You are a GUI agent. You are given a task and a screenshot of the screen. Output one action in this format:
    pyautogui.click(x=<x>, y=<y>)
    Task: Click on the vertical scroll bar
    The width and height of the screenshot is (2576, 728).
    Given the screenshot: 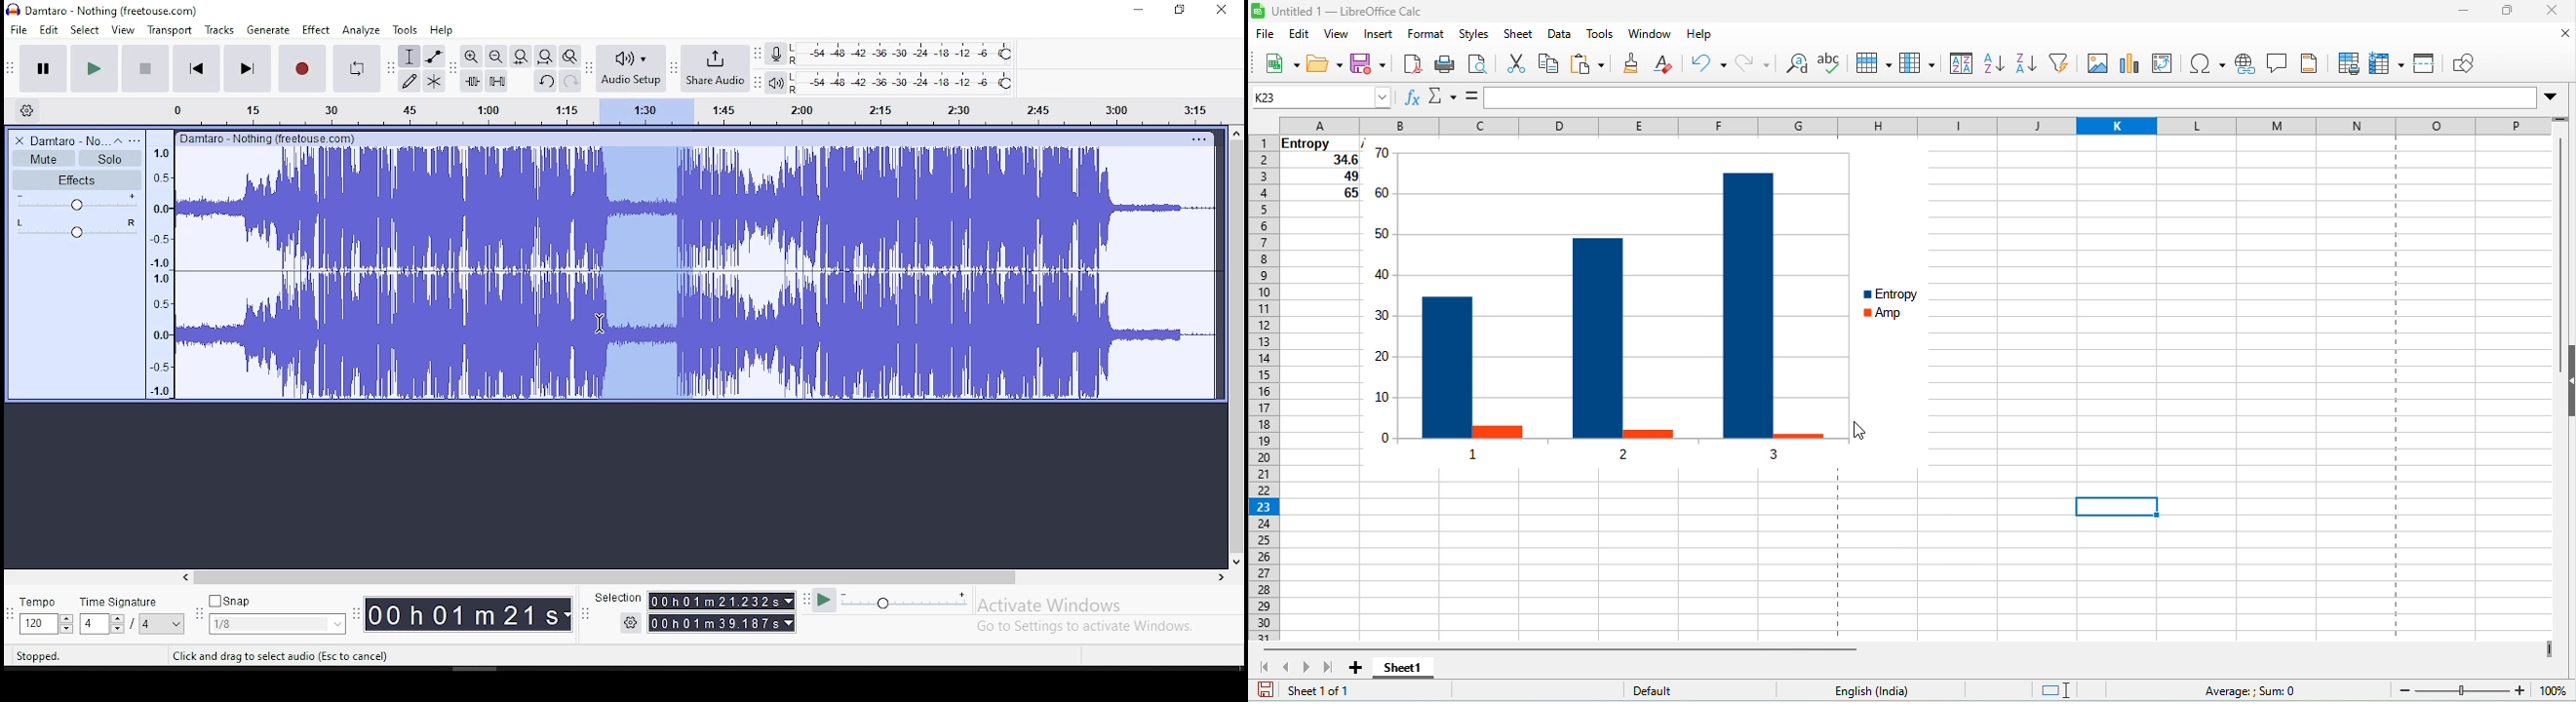 What is the action you would take?
    pyautogui.click(x=2560, y=259)
    